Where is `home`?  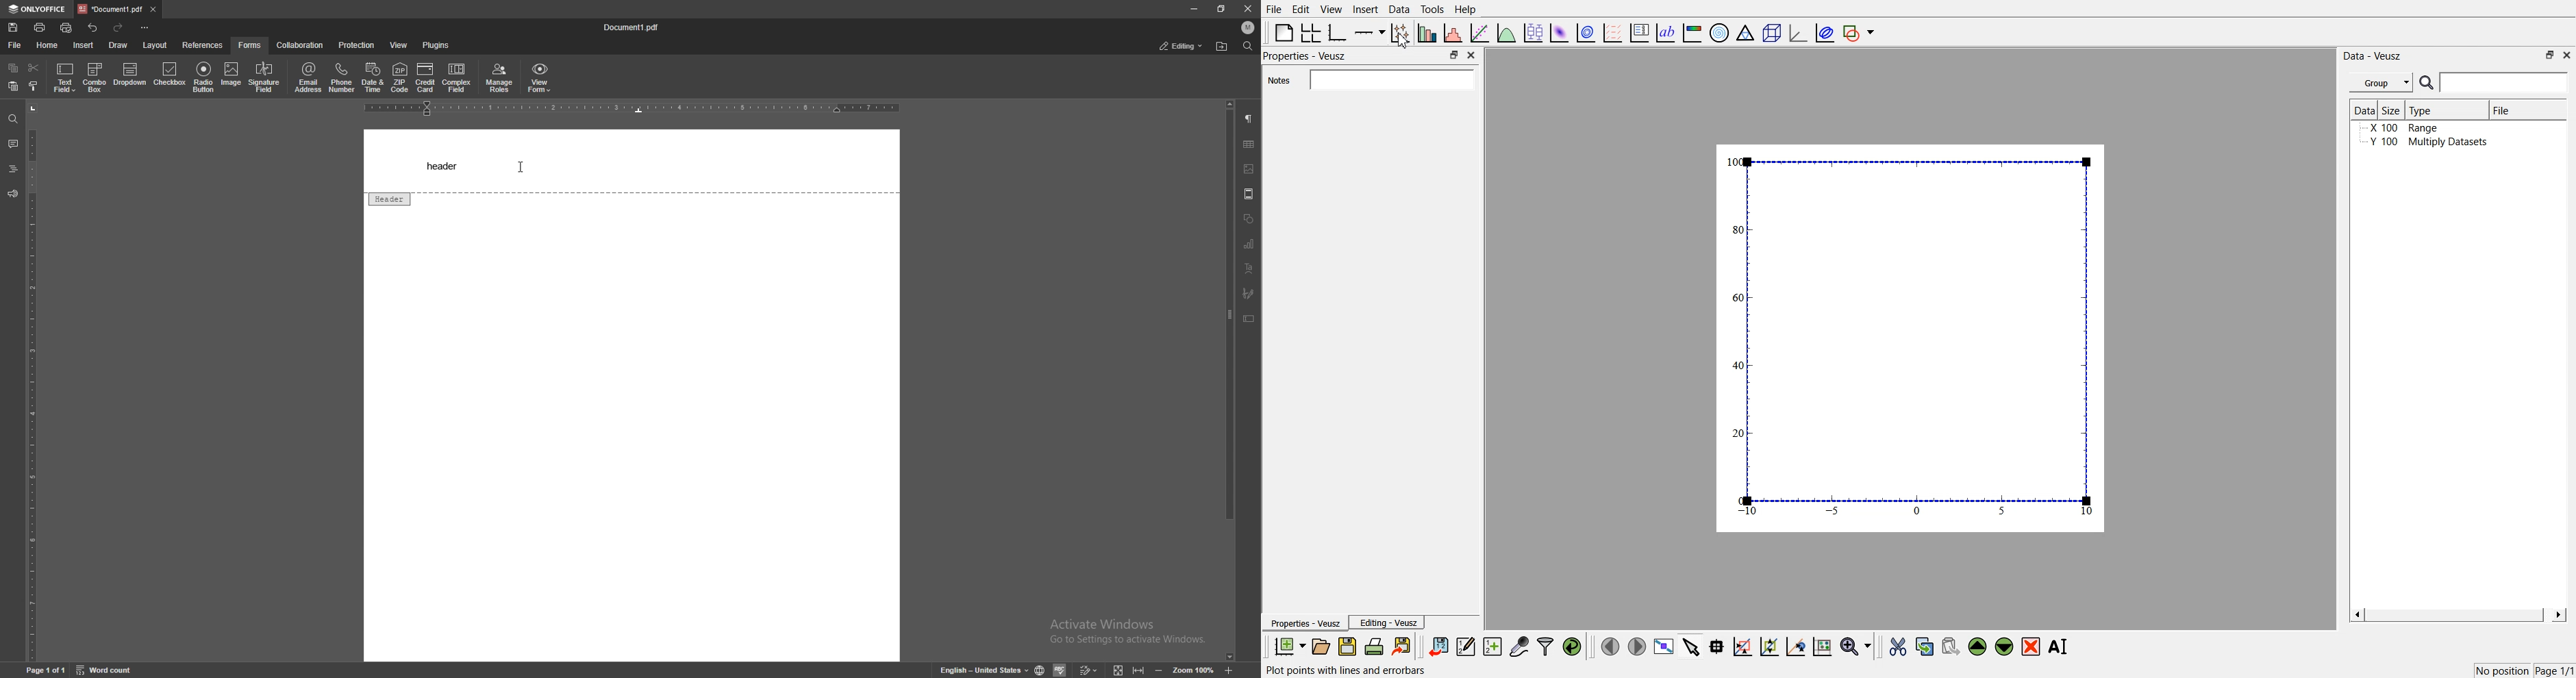 home is located at coordinates (48, 45).